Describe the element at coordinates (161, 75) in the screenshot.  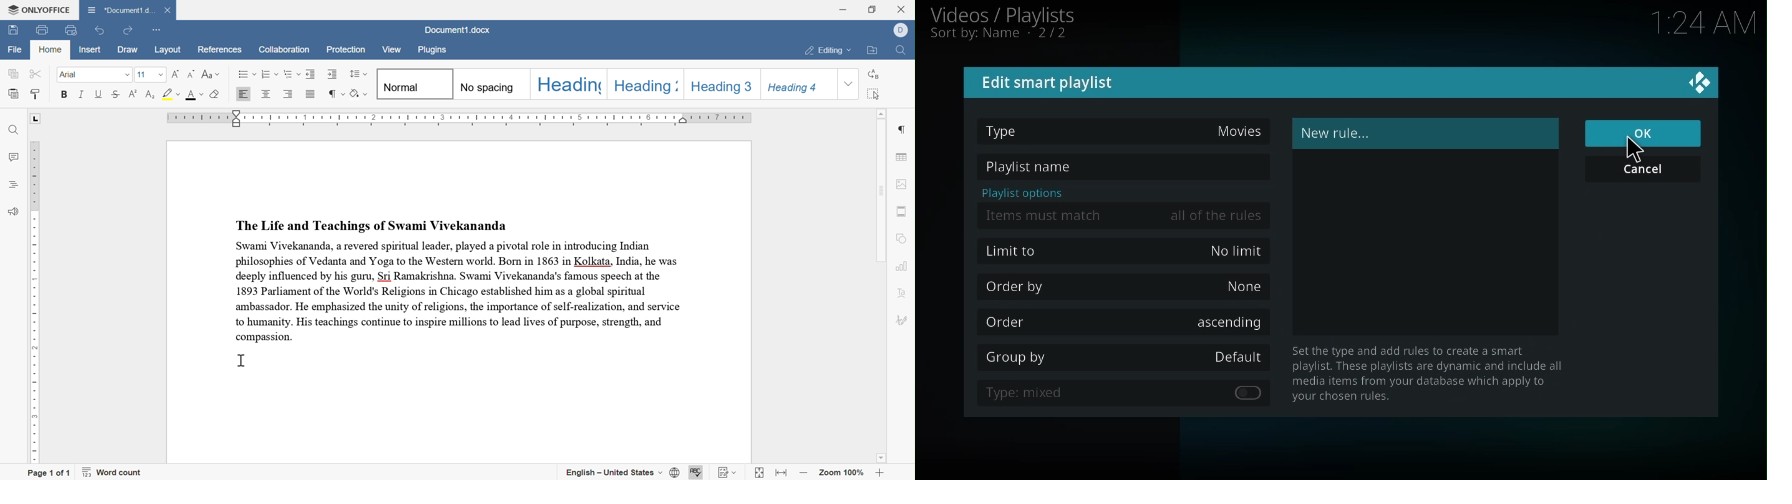
I see `drop down` at that location.